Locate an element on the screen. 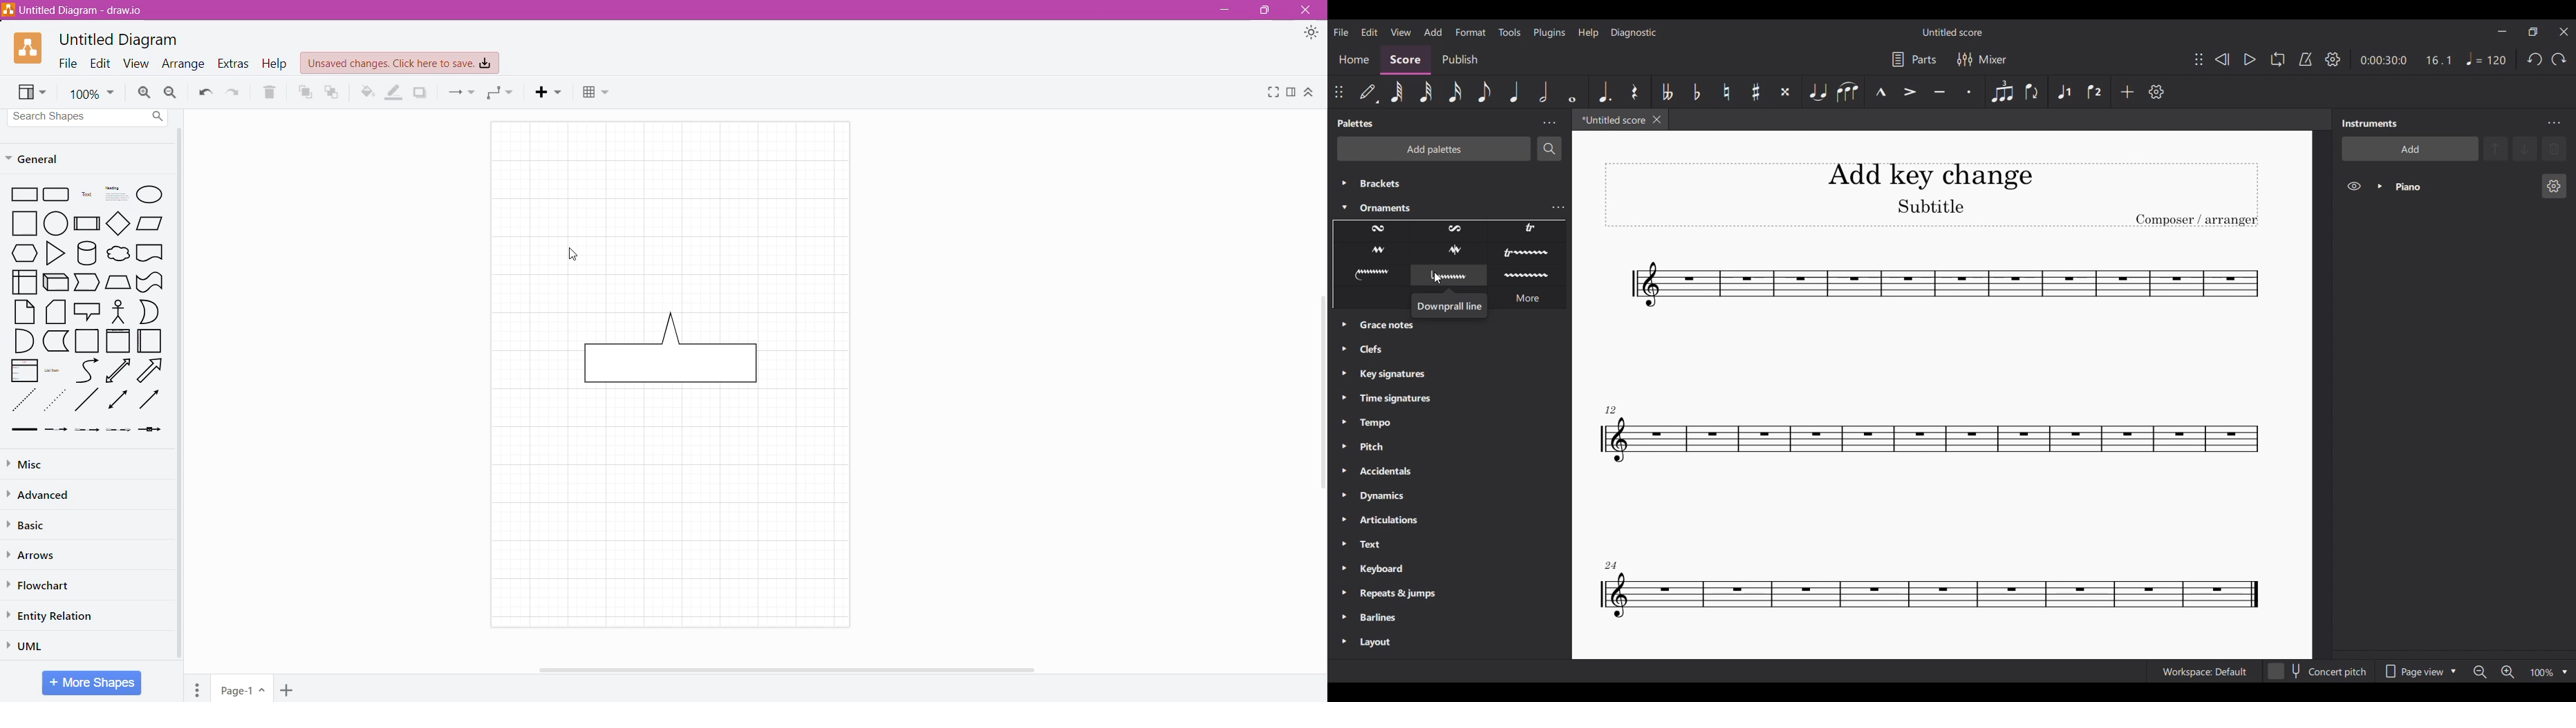 Image resolution: width=2576 pixels, height=728 pixels. Undo is located at coordinates (205, 93).